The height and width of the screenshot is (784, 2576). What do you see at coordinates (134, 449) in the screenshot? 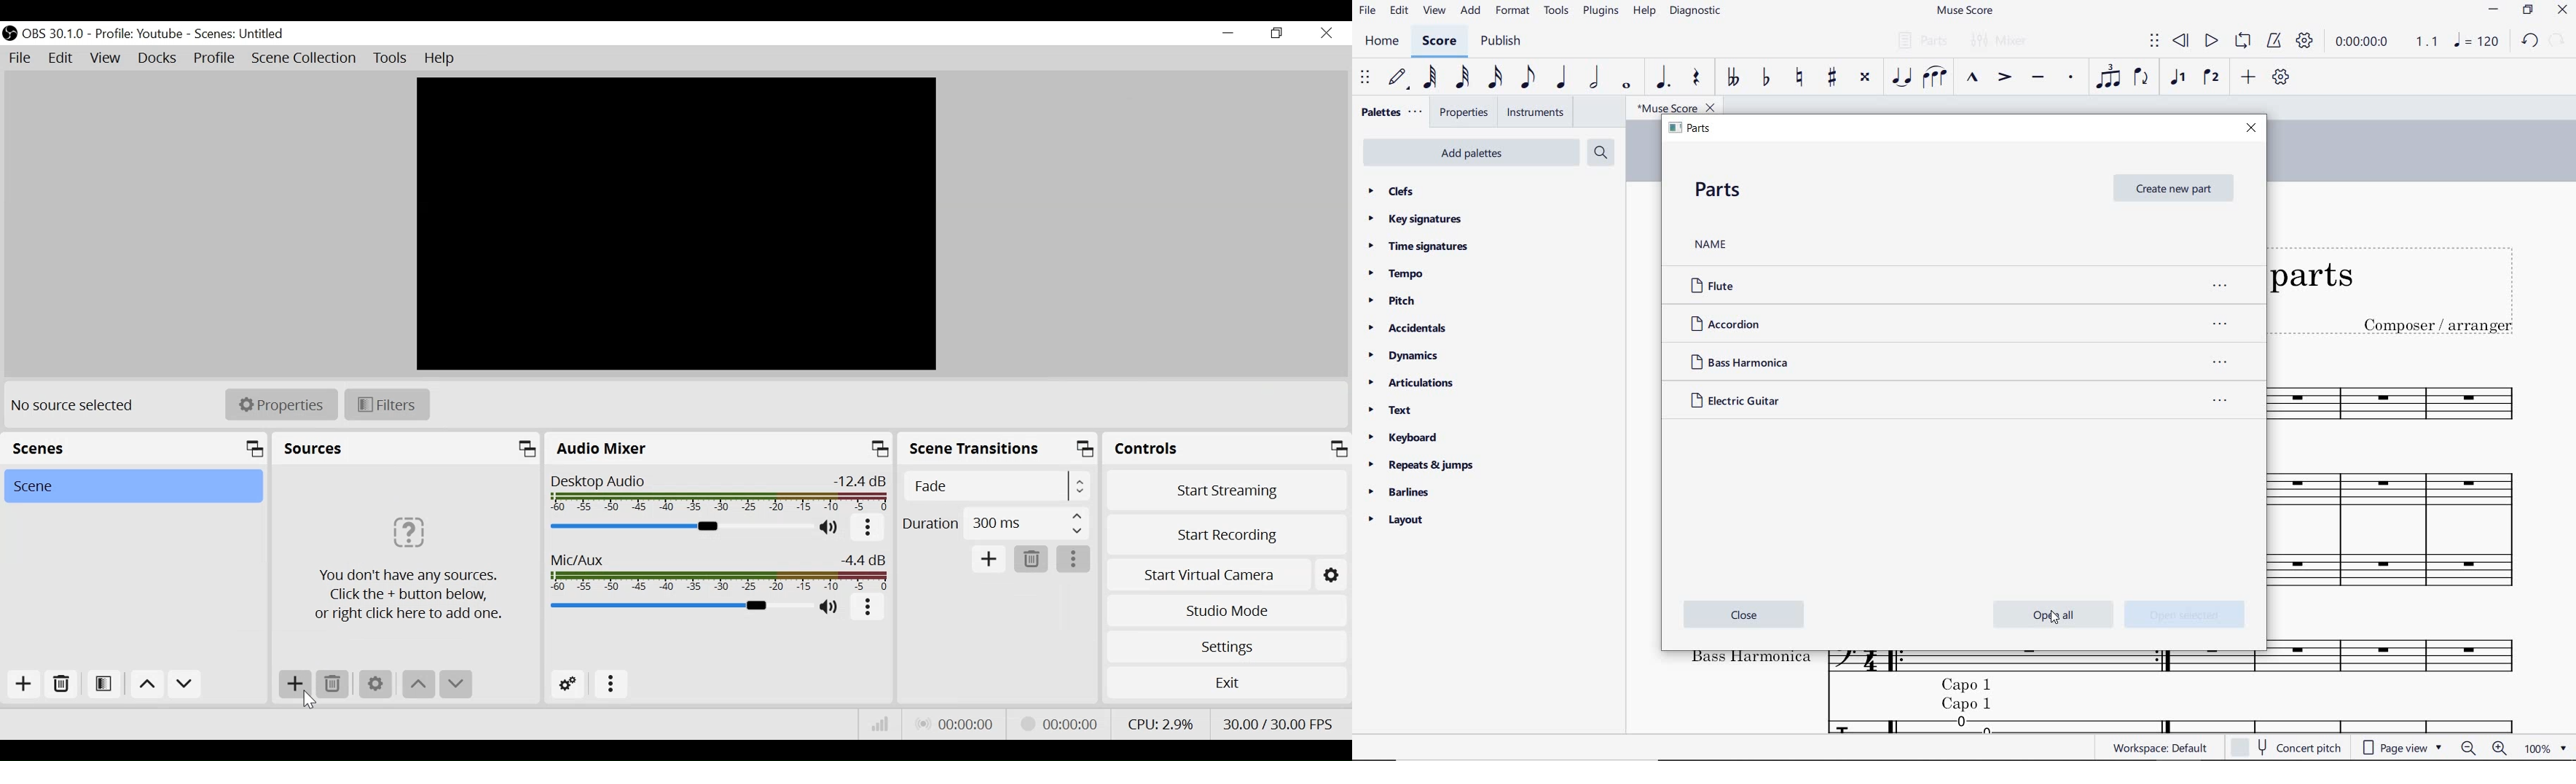
I see `Scenes` at bounding box center [134, 449].